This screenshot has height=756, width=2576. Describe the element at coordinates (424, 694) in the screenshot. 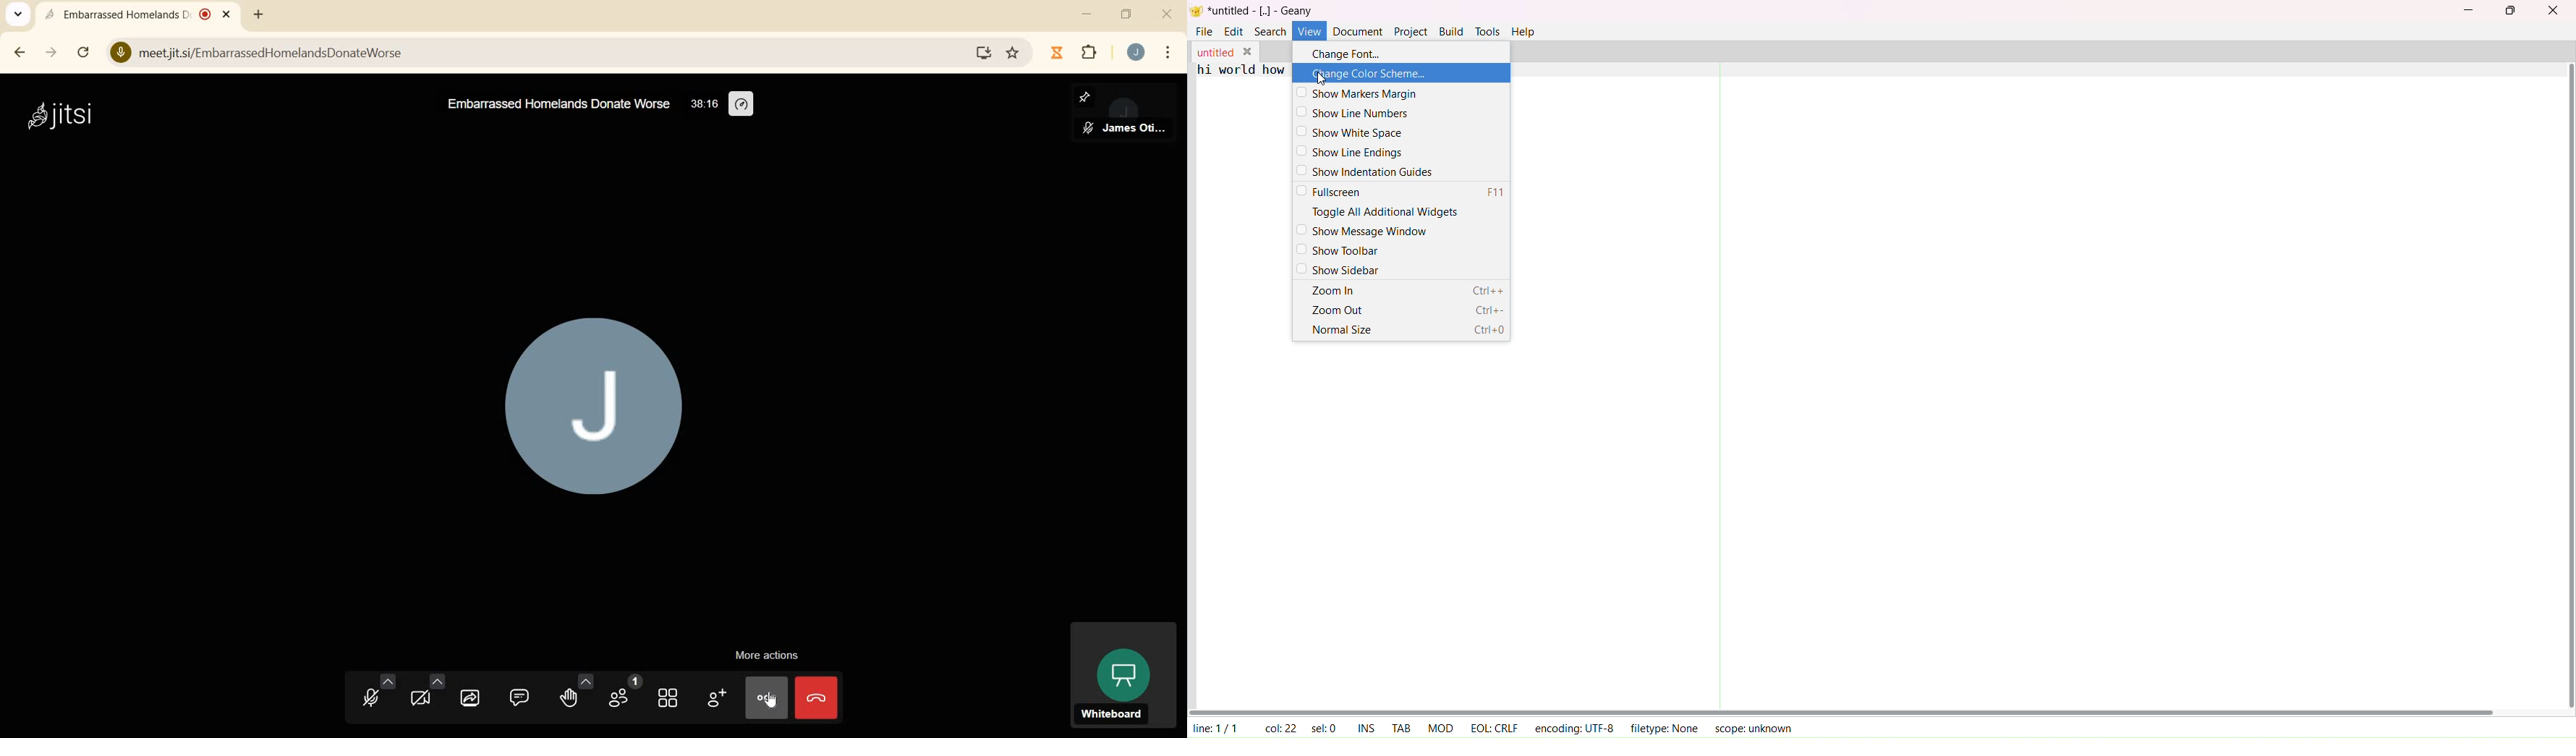

I see `video` at that location.